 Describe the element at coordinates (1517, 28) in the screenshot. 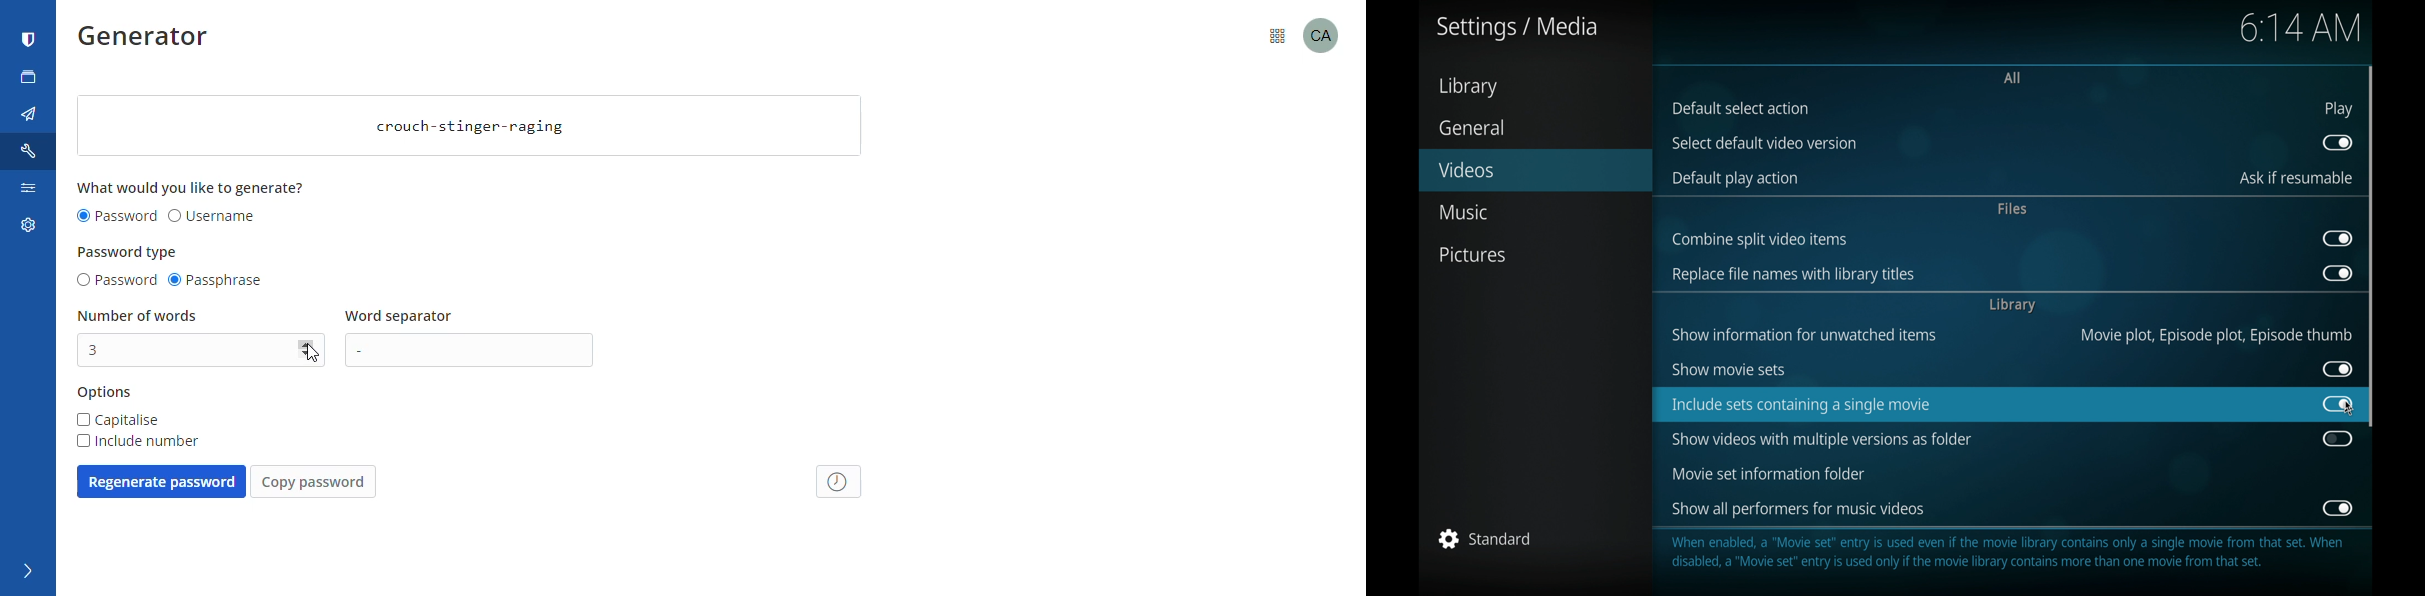

I see `settings` at that location.